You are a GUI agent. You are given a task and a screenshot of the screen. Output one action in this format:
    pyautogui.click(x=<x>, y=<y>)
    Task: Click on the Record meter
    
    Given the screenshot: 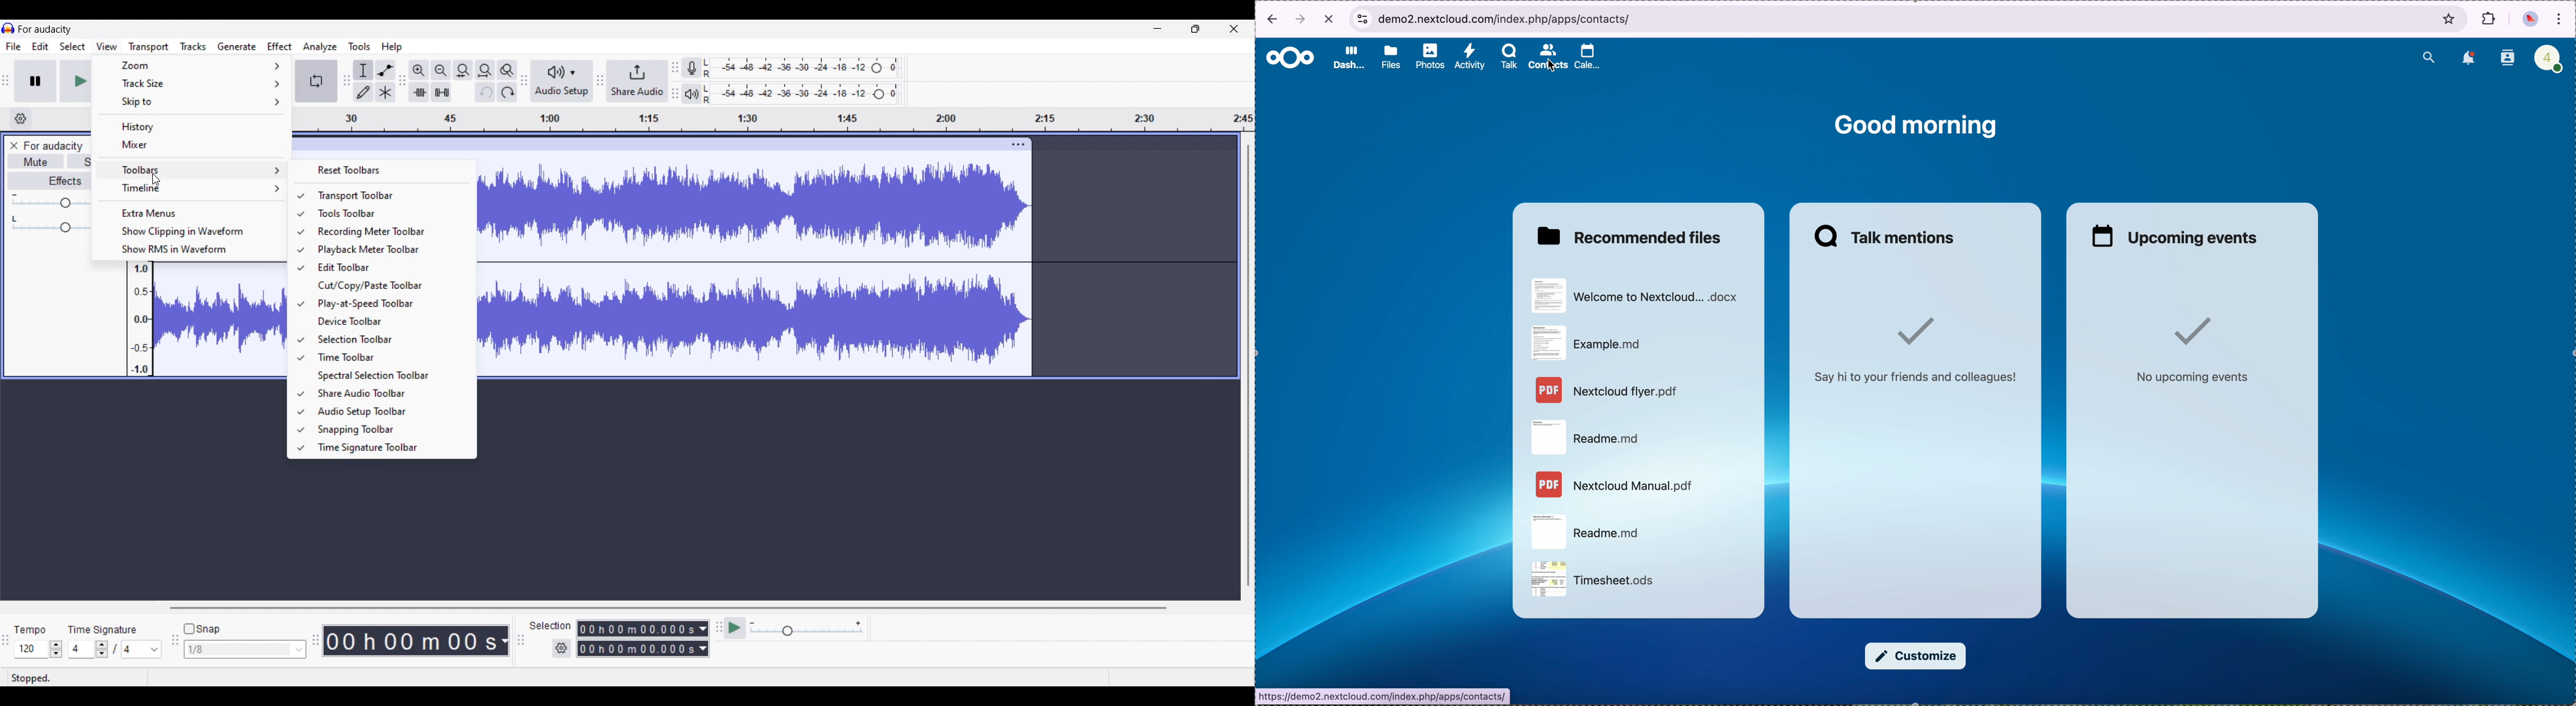 What is the action you would take?
    pyautogui.click(x=692, y=68)
    